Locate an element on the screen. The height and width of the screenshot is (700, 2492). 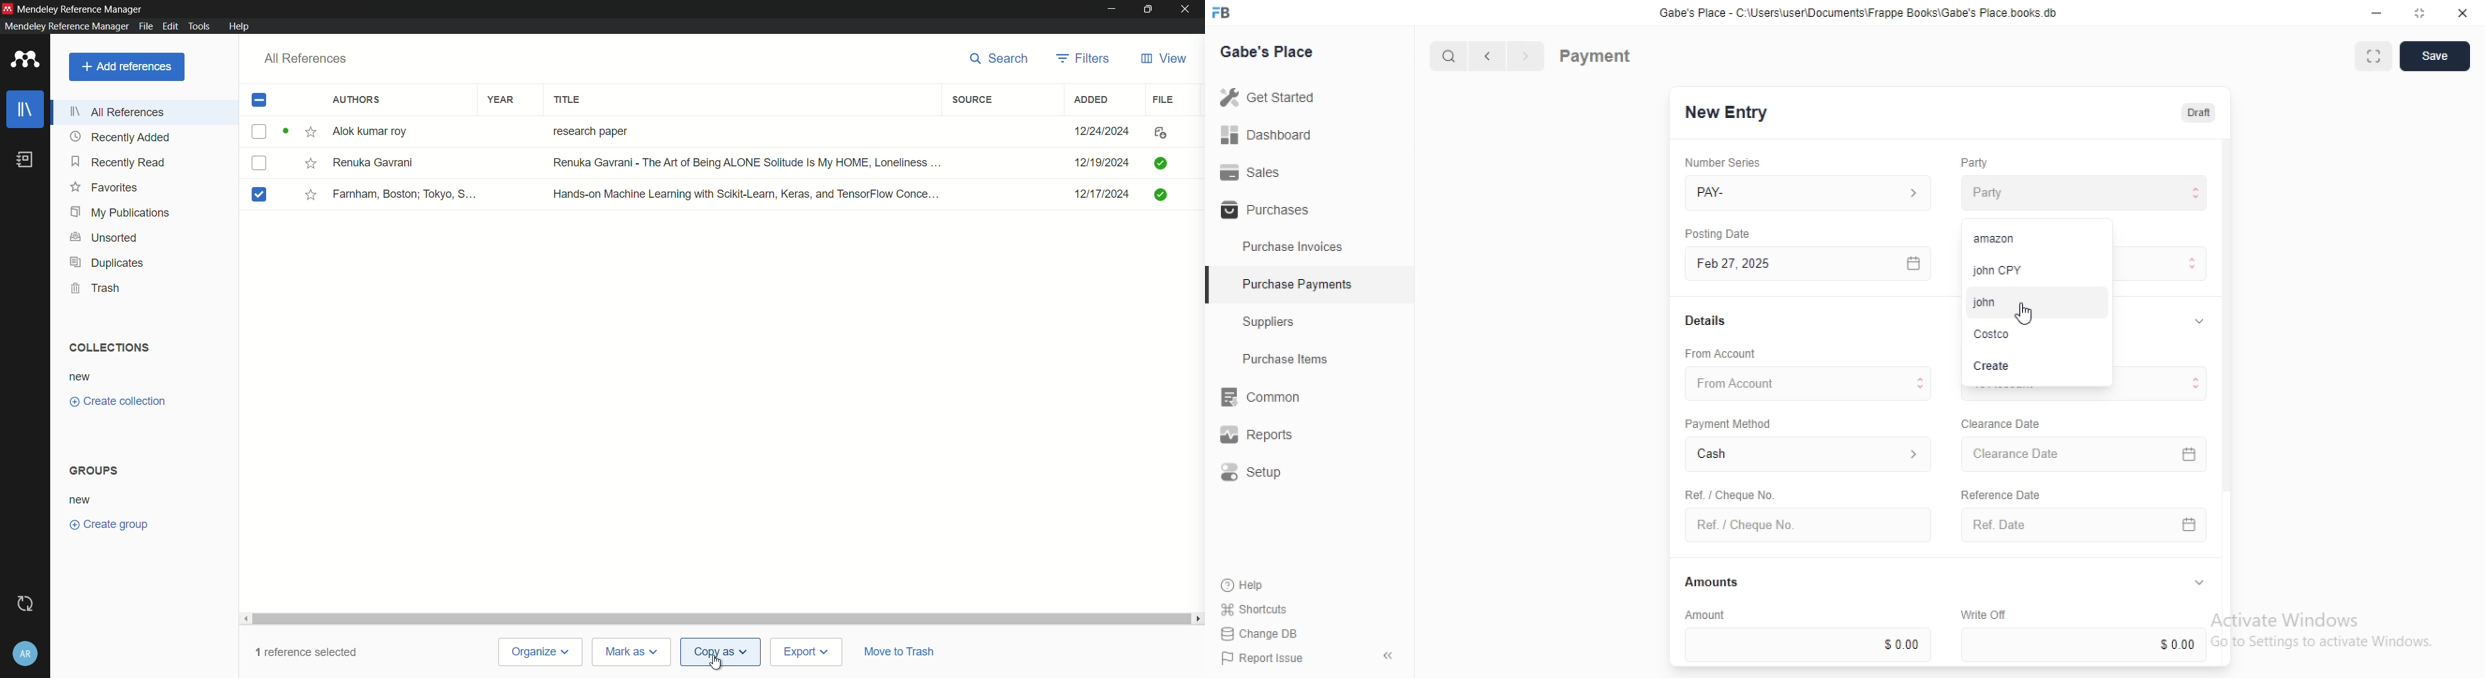
fit to window is located at coordinates (2373, 58).